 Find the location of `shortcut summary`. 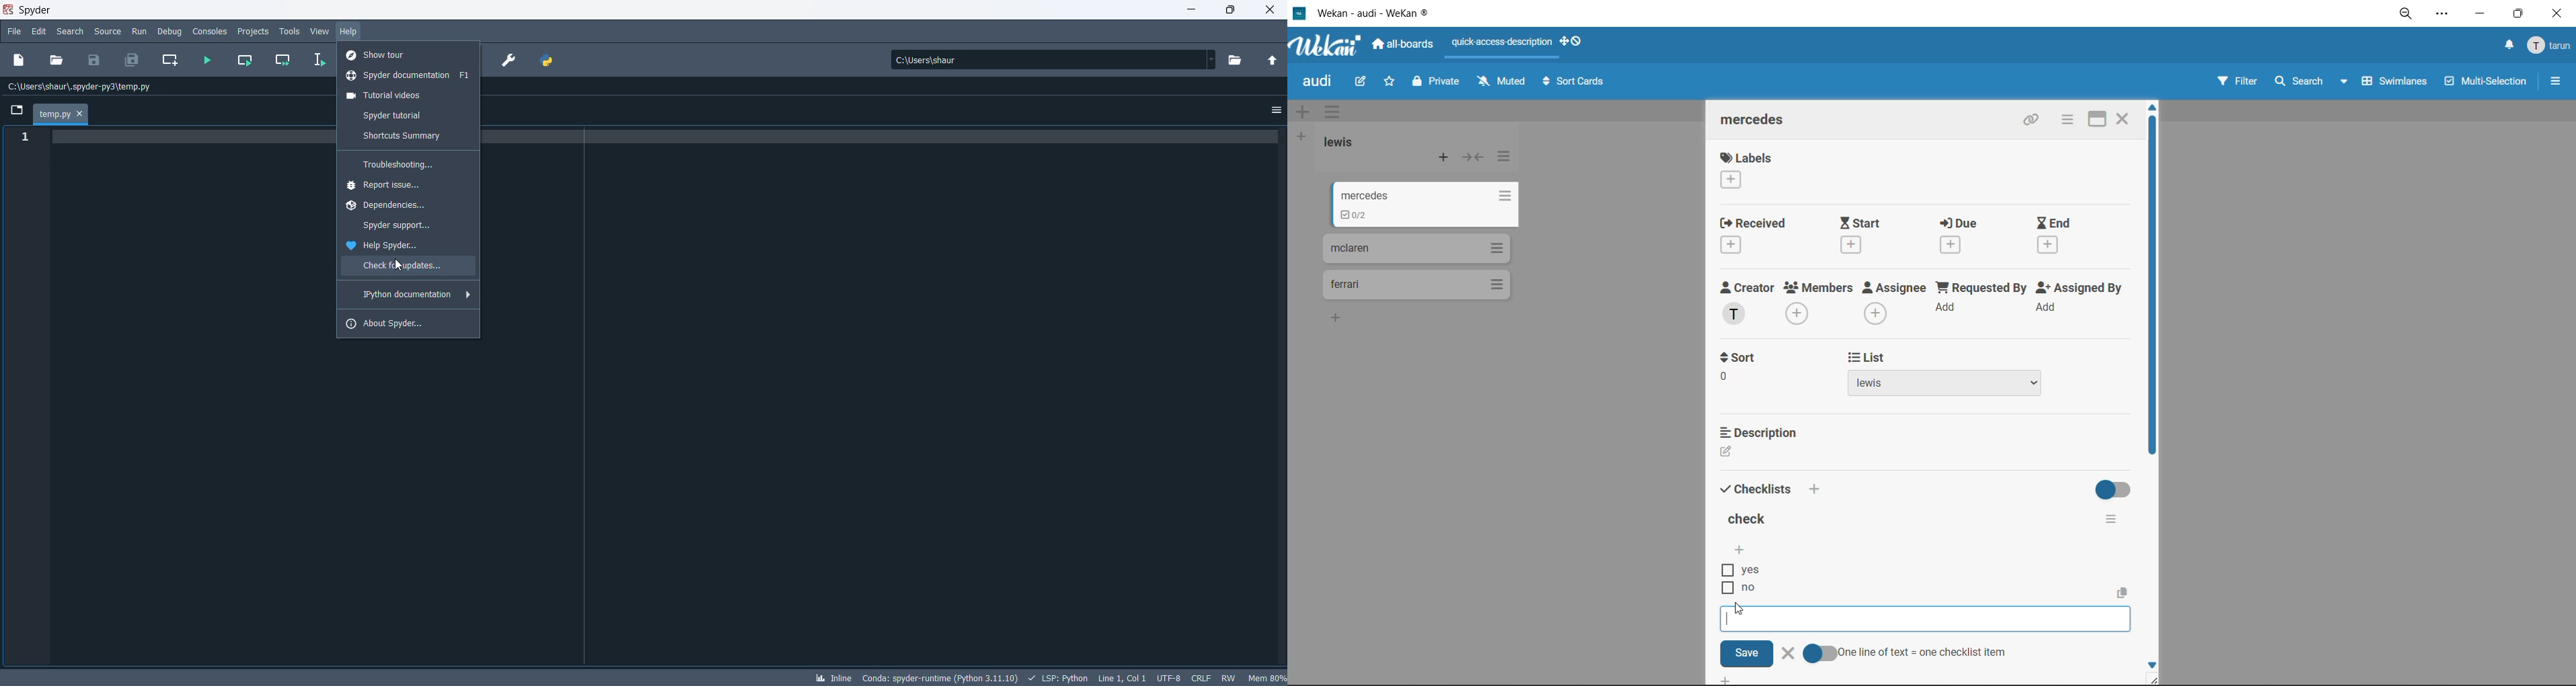

shortcut summary is located at coordinates (412, 137).